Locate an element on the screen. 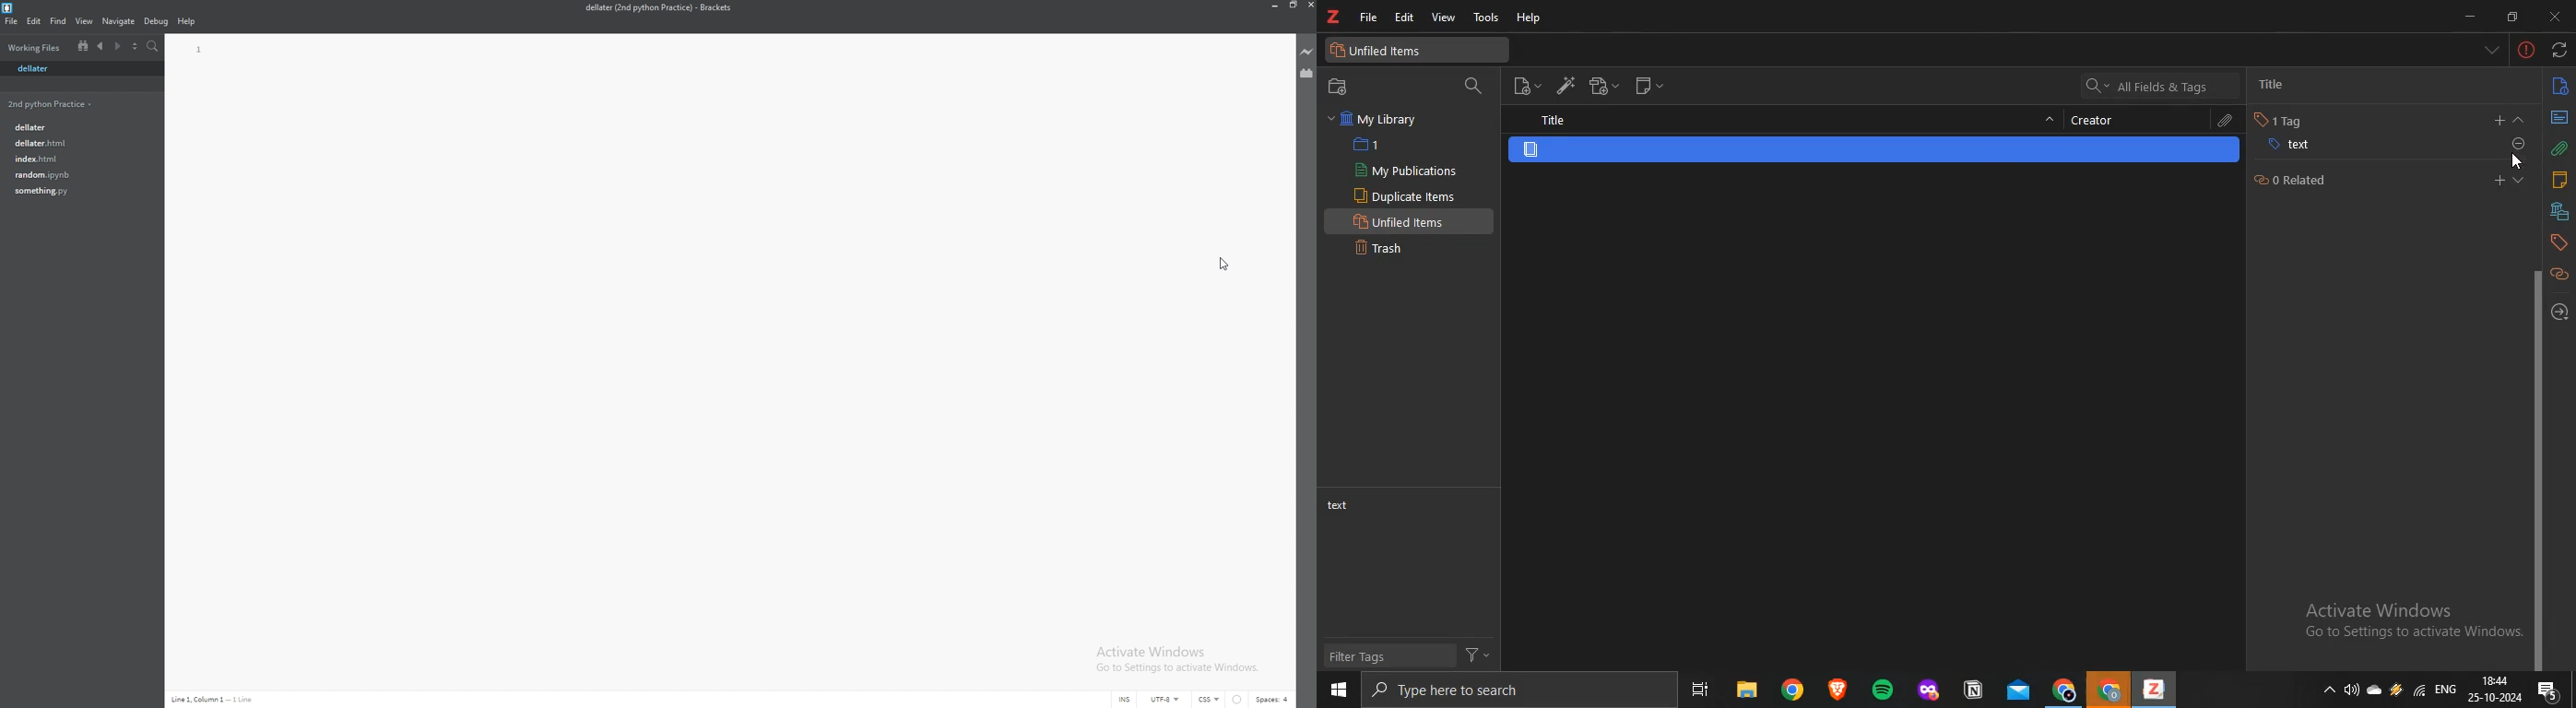 The image size is (2576, 728). tags is located at coordinates (2558, 243).